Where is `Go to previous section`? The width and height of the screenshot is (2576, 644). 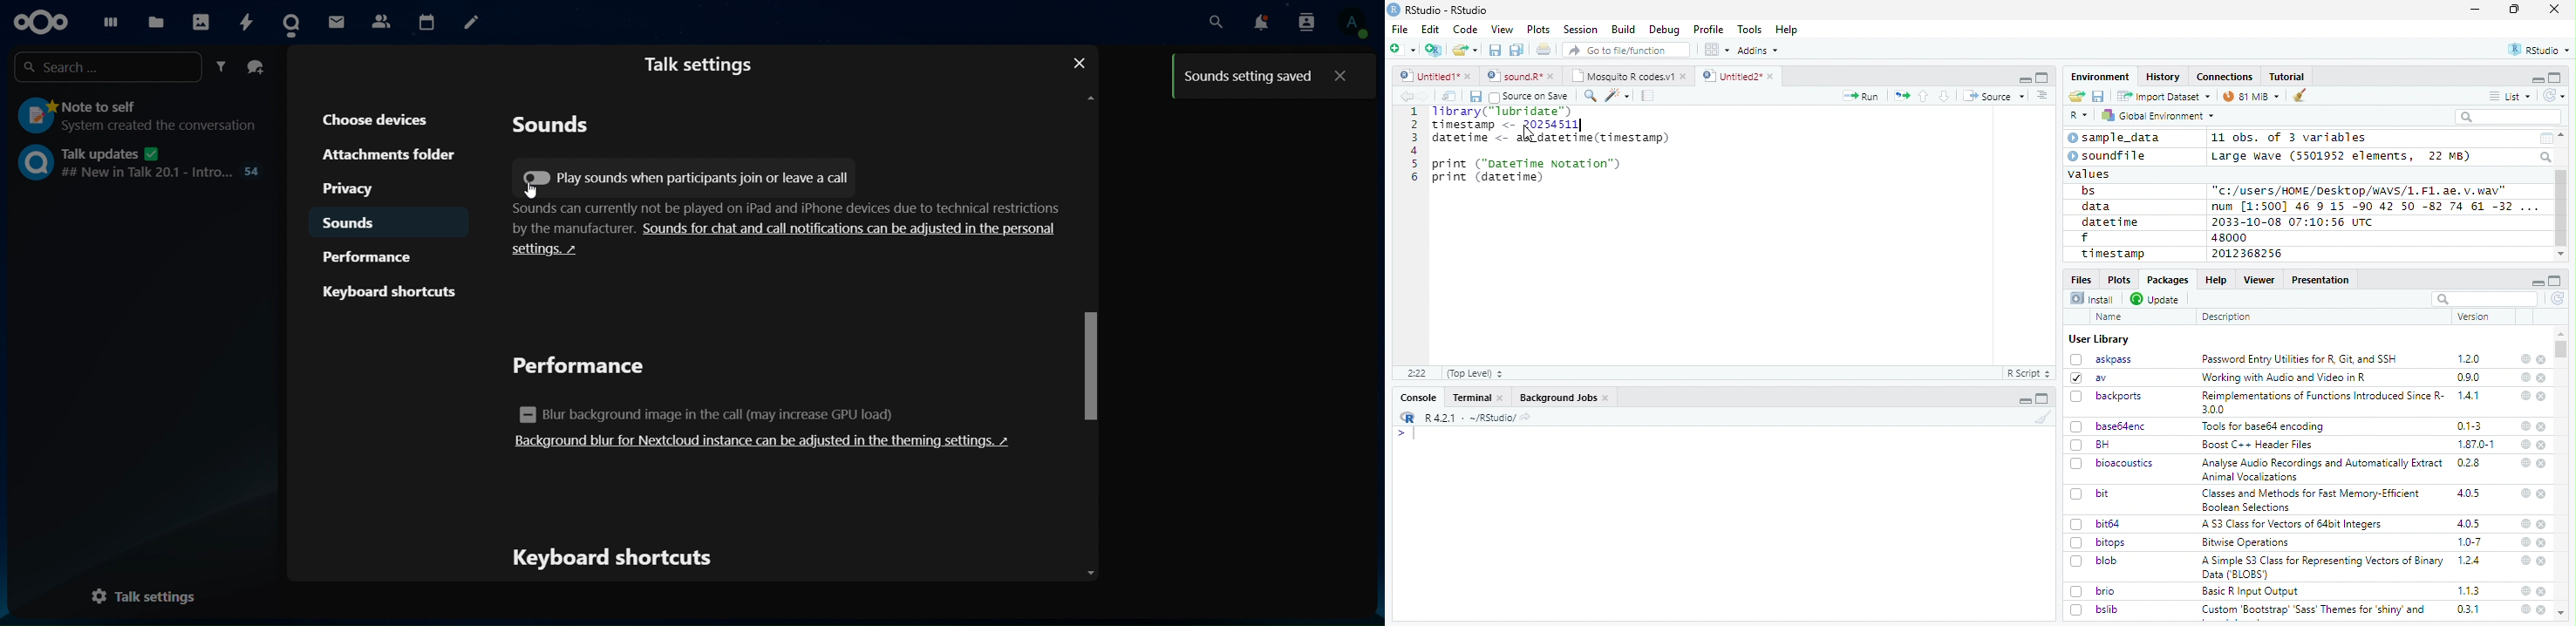
Go to previous section is located at coordinates (1925, 96).